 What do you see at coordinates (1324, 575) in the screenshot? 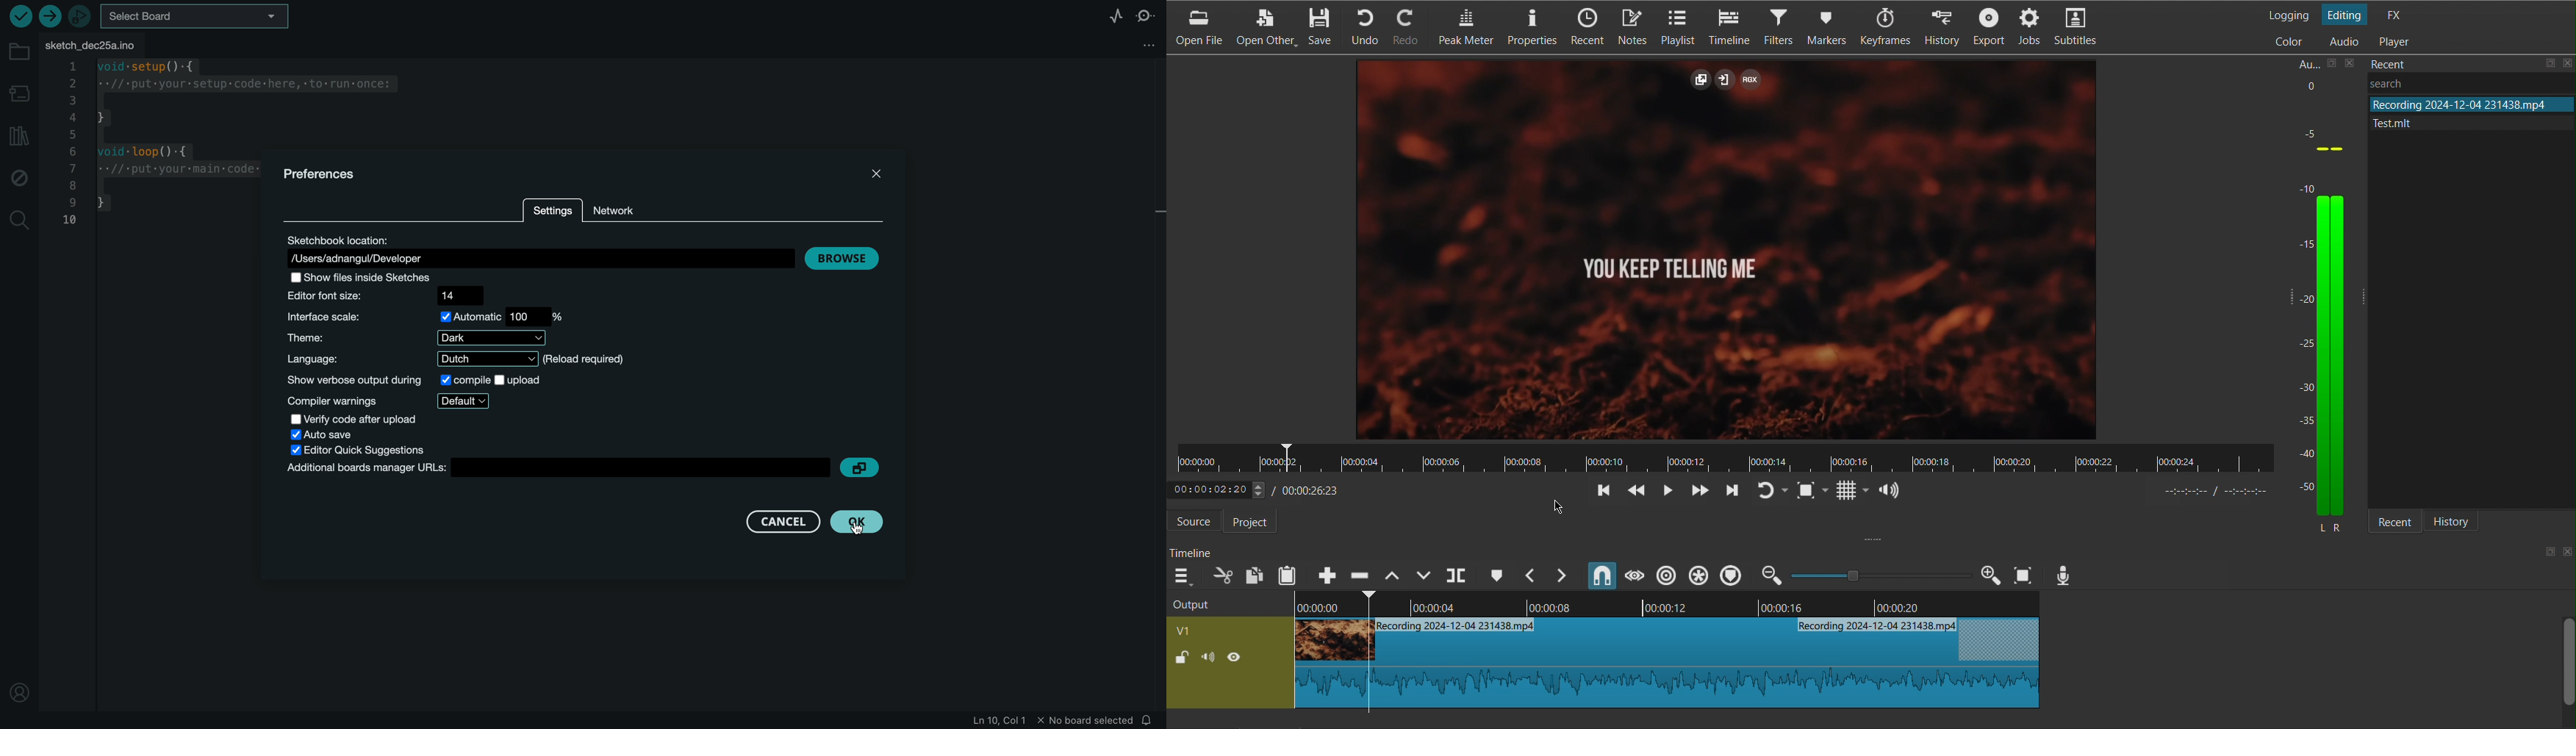
I see `Append` at bounding box center [1324, 575].